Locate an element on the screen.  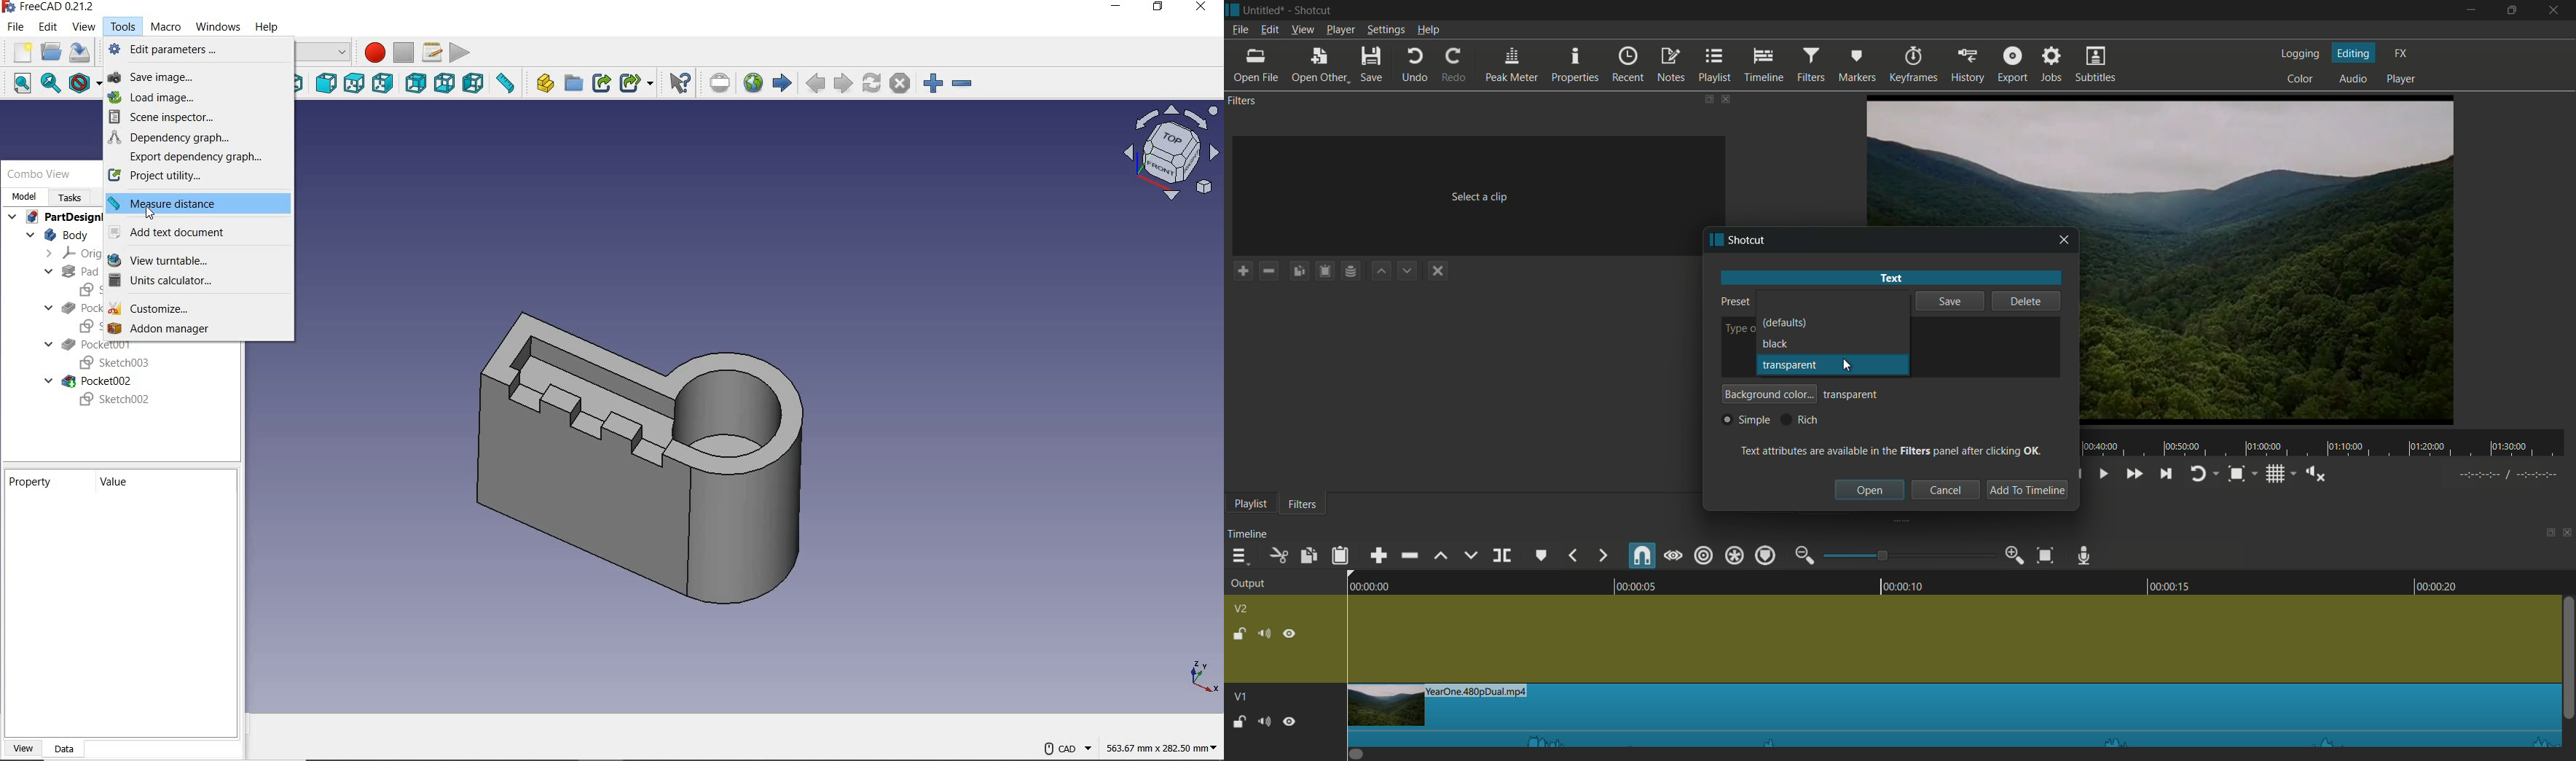
toggle snap is located at coordinates (2237, 474).